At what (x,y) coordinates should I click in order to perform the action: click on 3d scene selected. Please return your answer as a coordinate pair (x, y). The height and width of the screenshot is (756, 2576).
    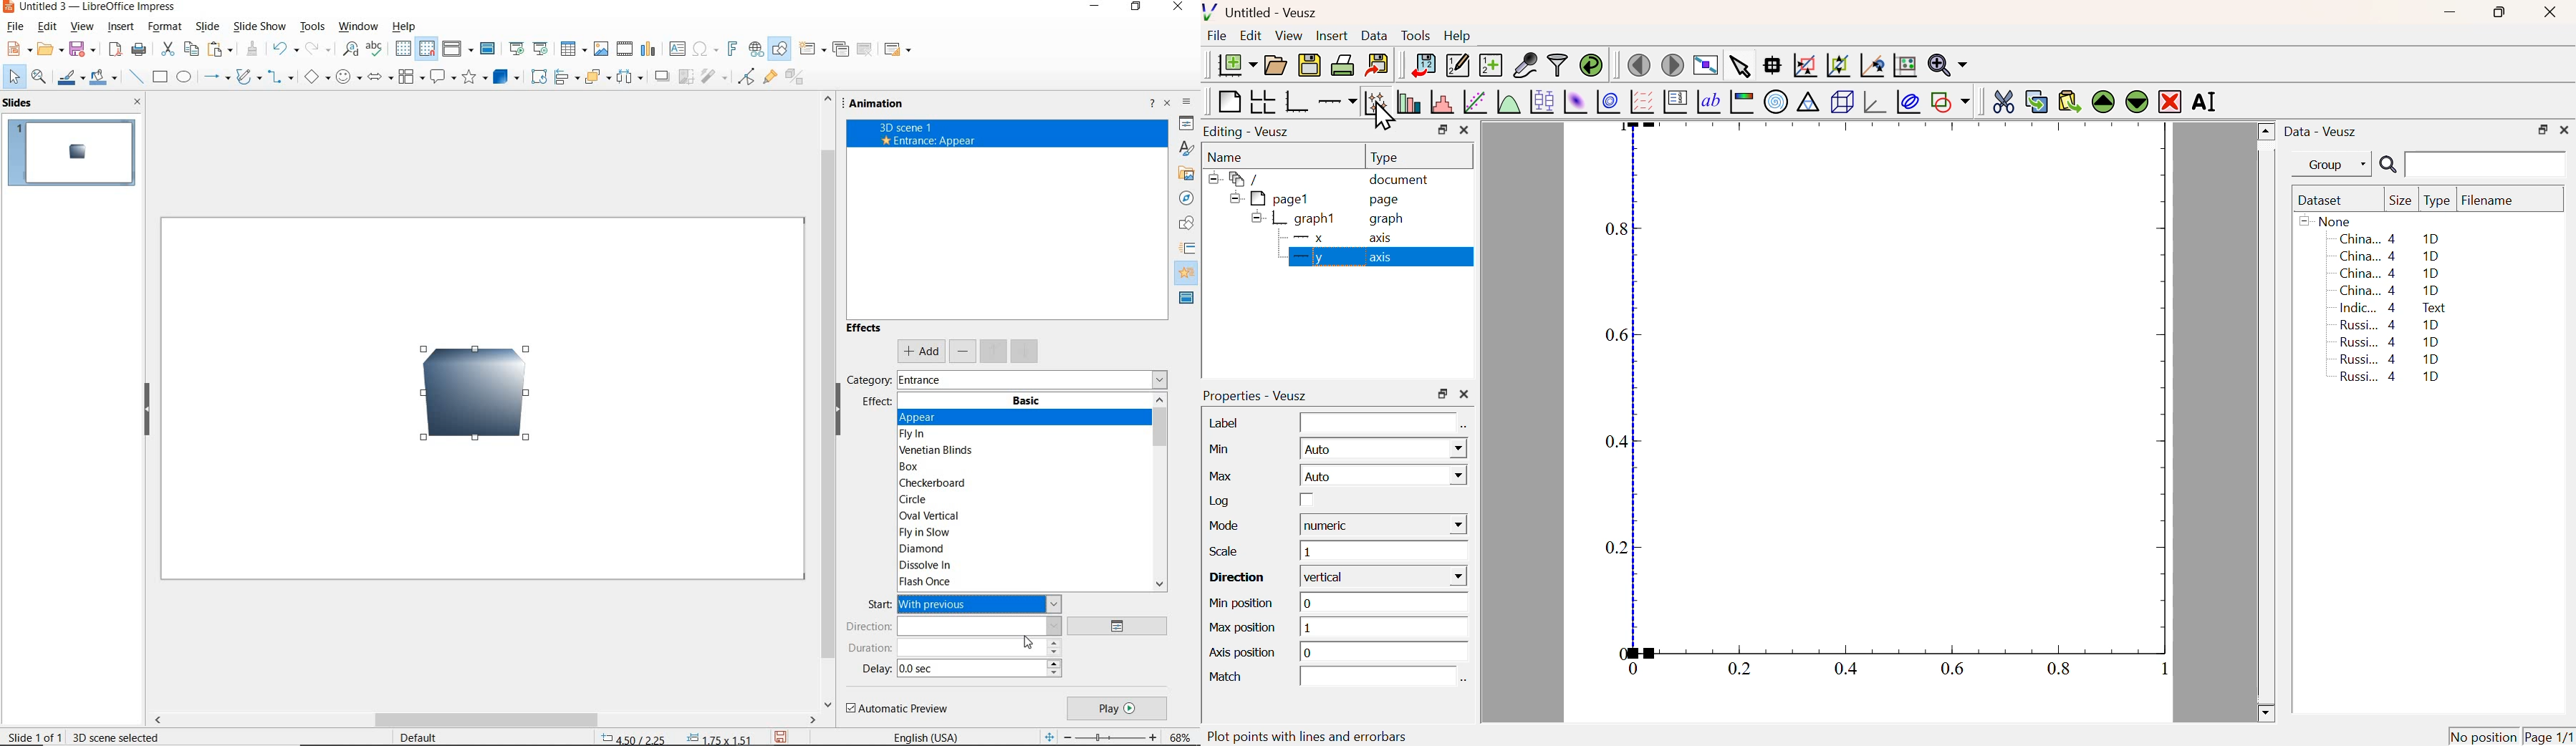
    Looking at the image, I should click on (116, 737).